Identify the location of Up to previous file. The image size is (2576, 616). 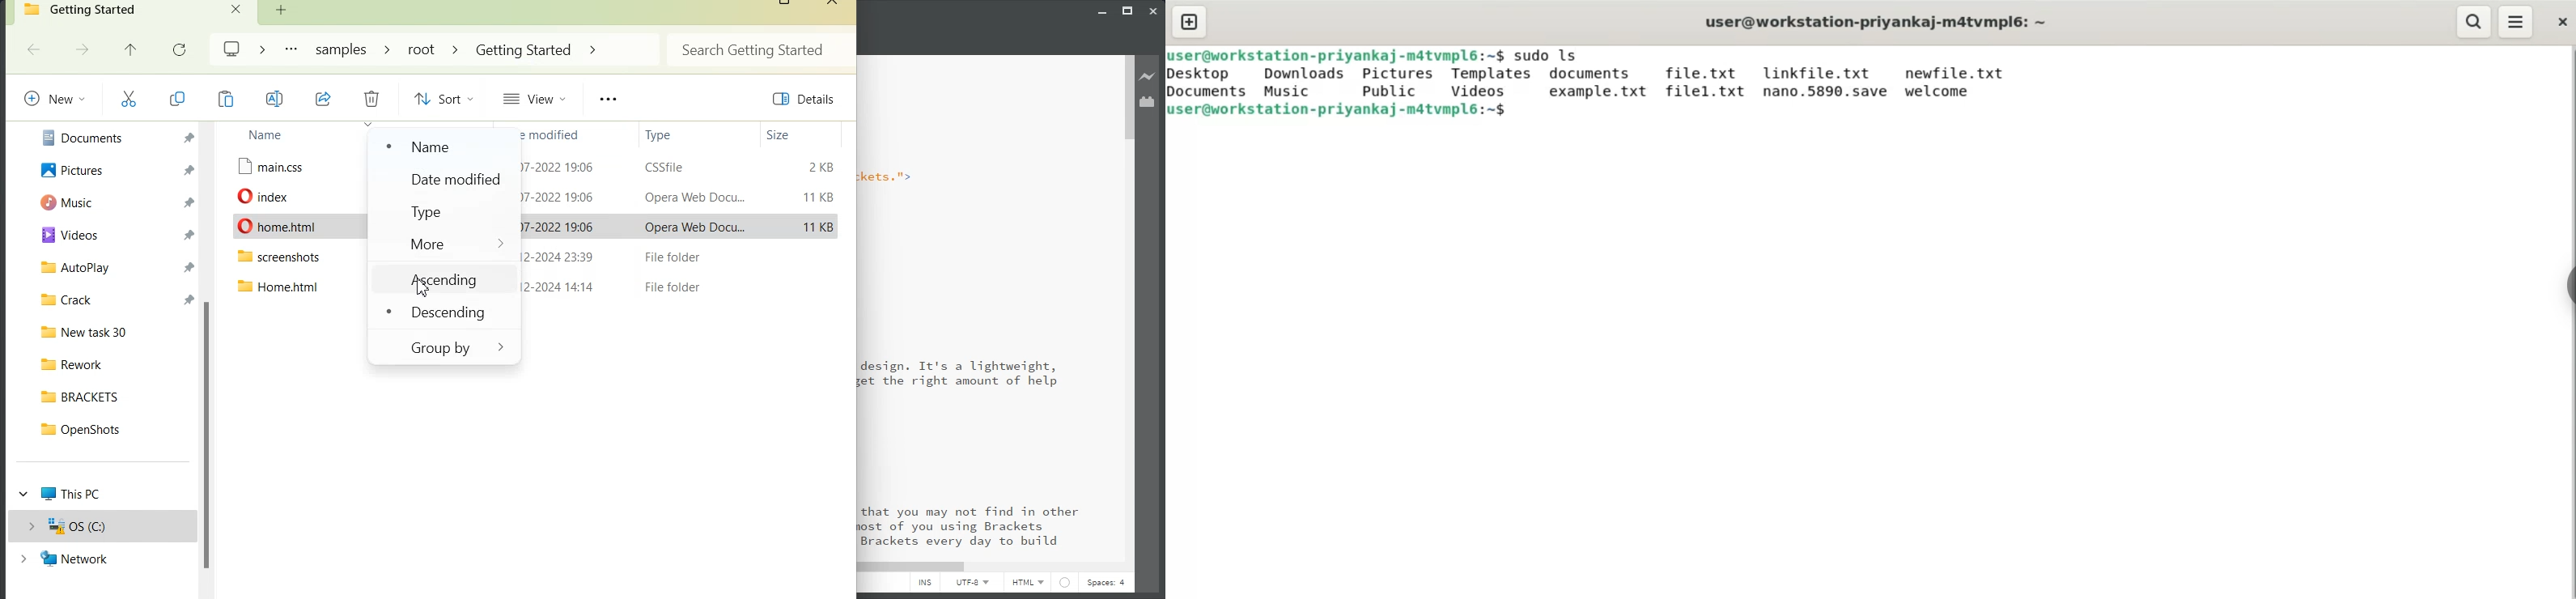
(130, 49).